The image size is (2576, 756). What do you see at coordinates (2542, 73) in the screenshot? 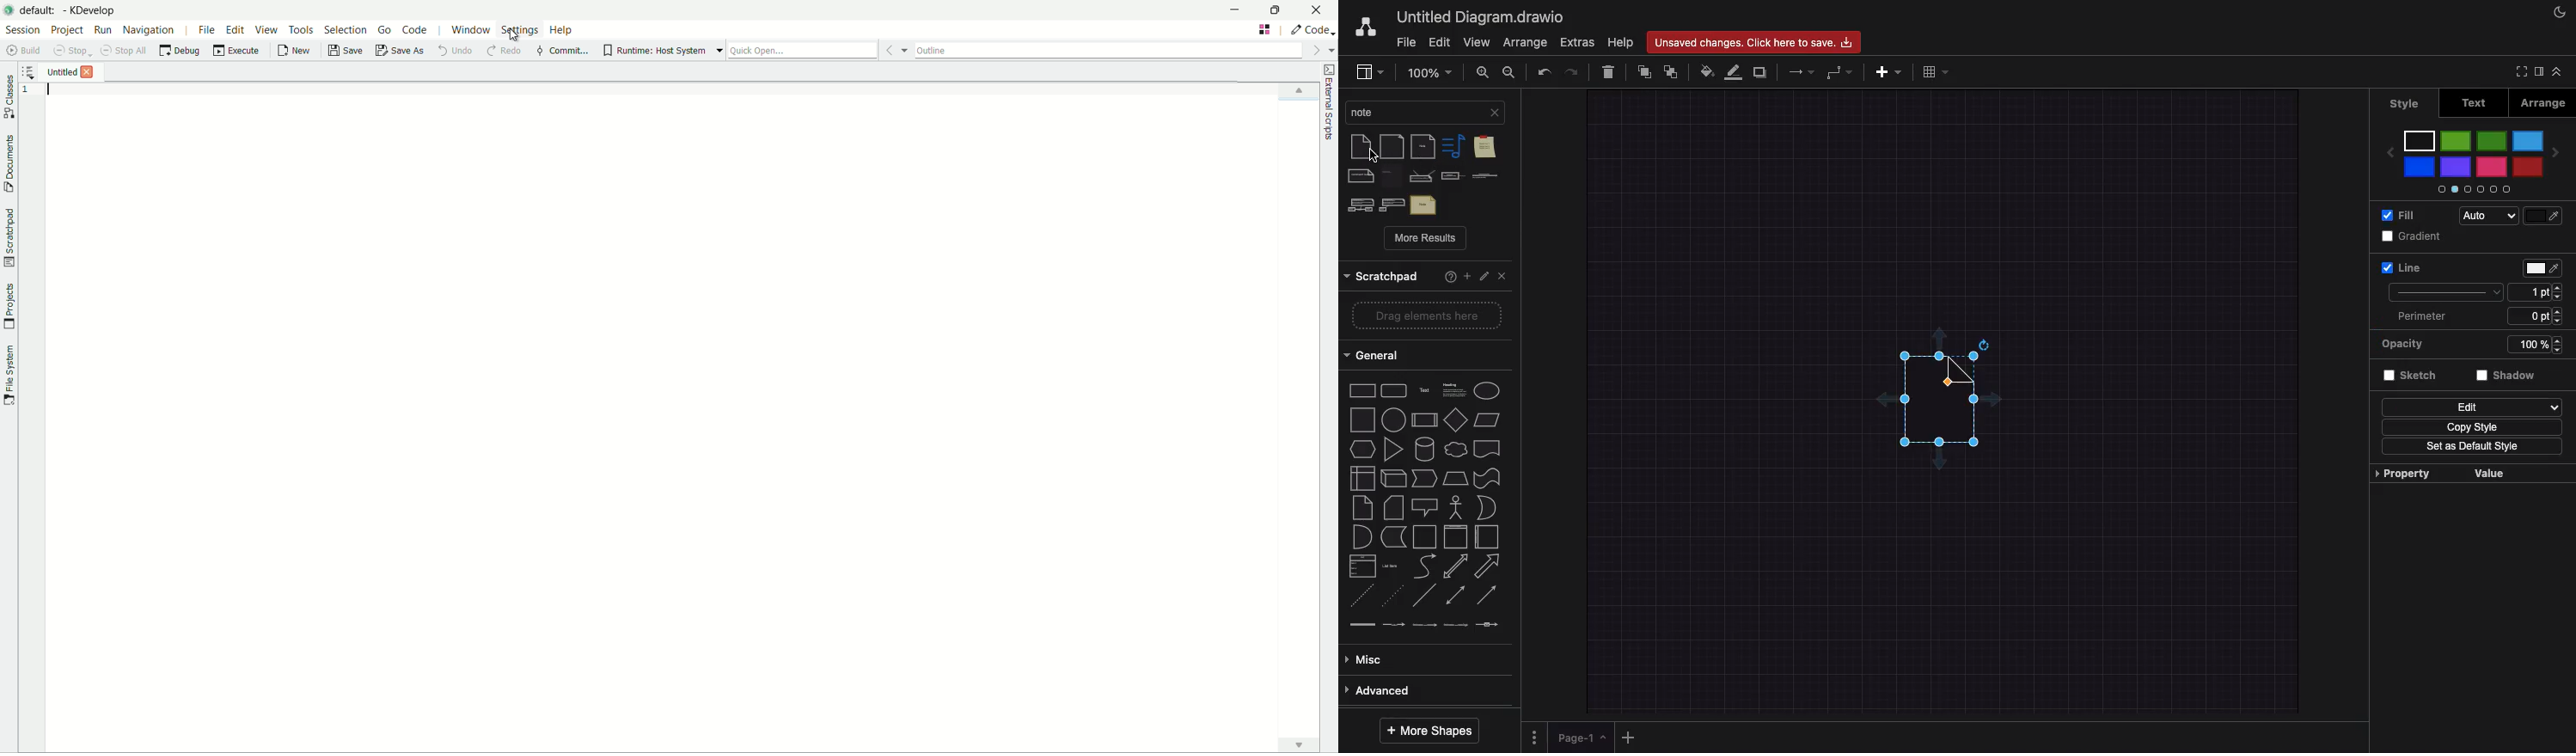
I see `Sidebar` at bounding box center [2542, 73].